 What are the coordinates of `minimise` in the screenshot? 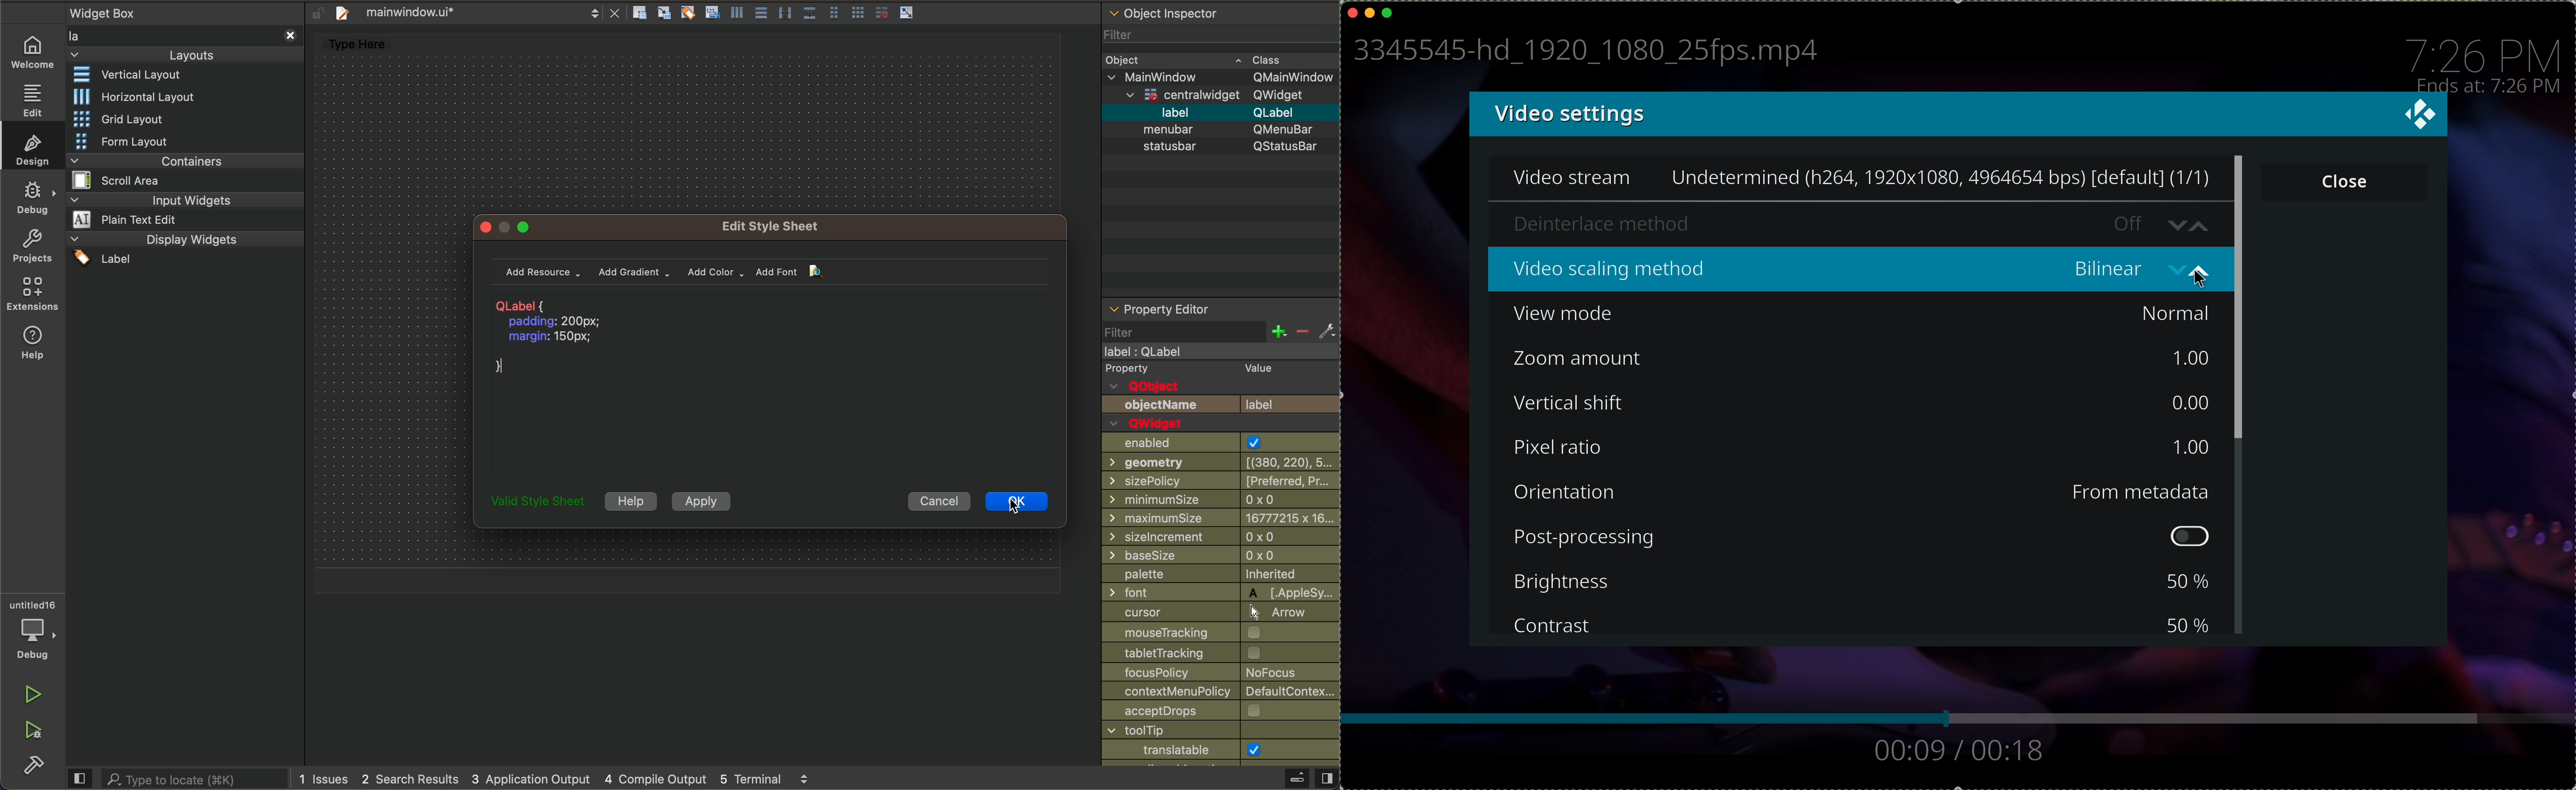 It's located at (1369, 12).